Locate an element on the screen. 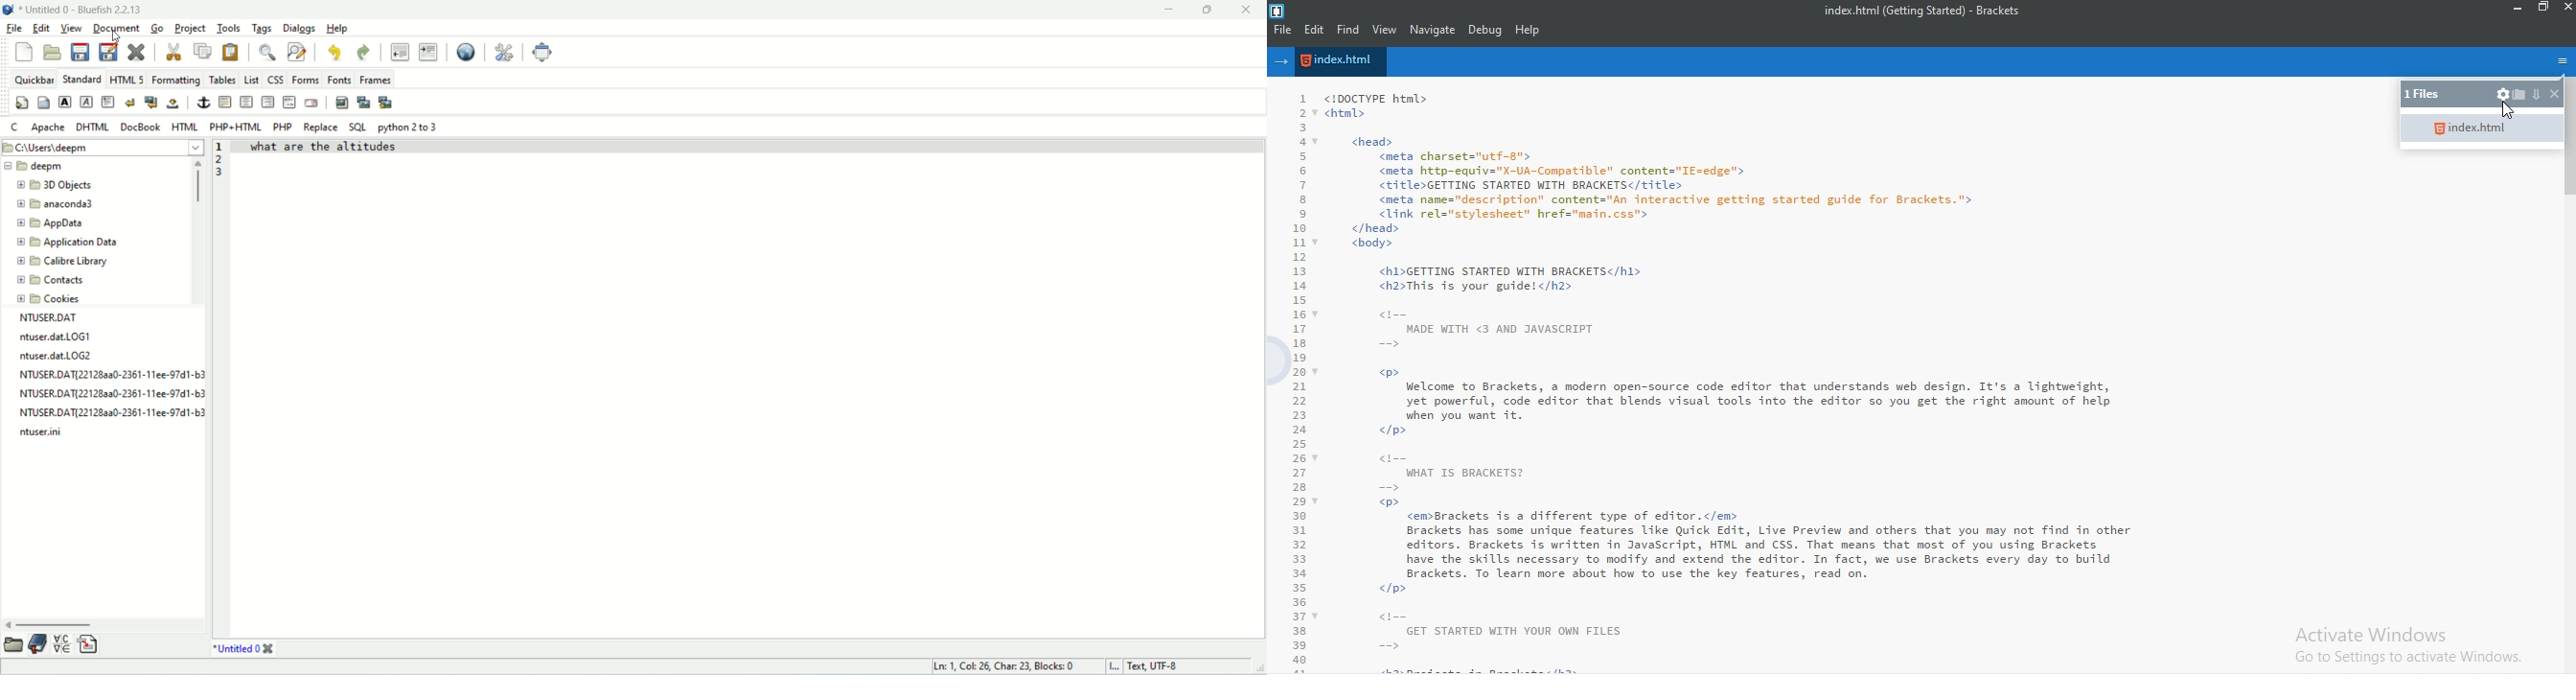  C is located at coordinates (13, 127).